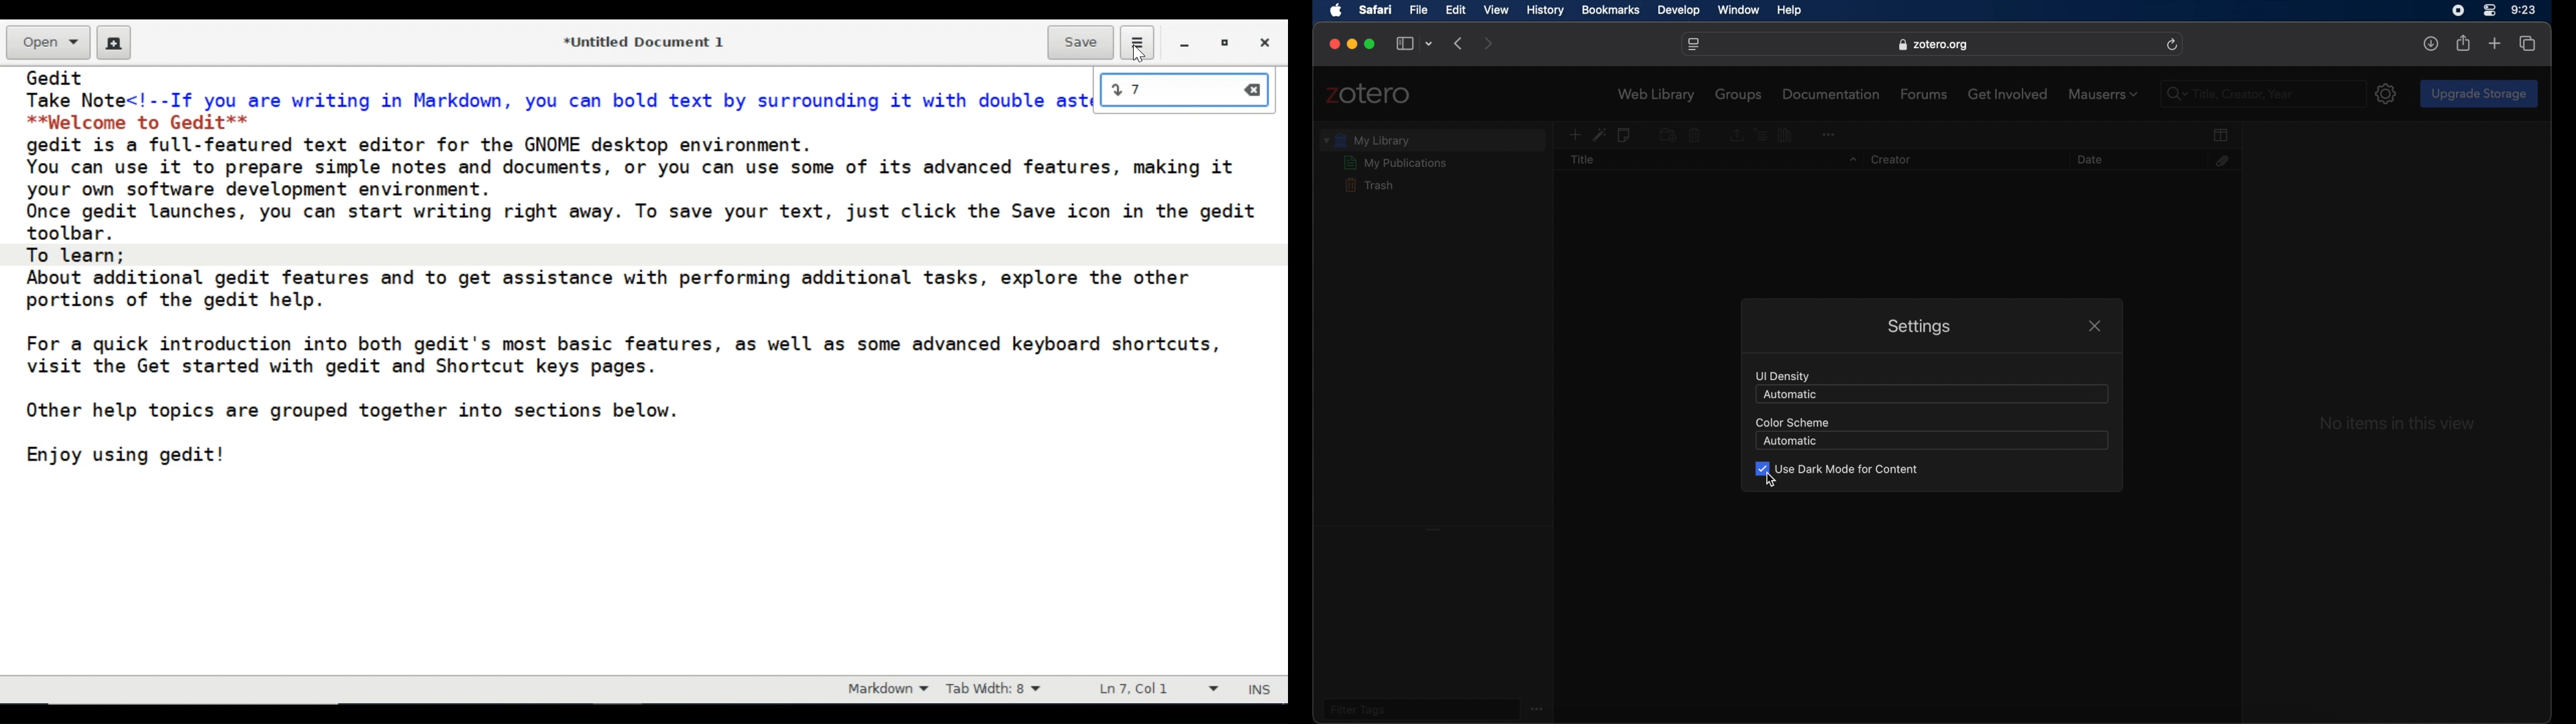 The height and width of the screenshot is (728, 2576). I want to click on refresh, so click(2173, 45).